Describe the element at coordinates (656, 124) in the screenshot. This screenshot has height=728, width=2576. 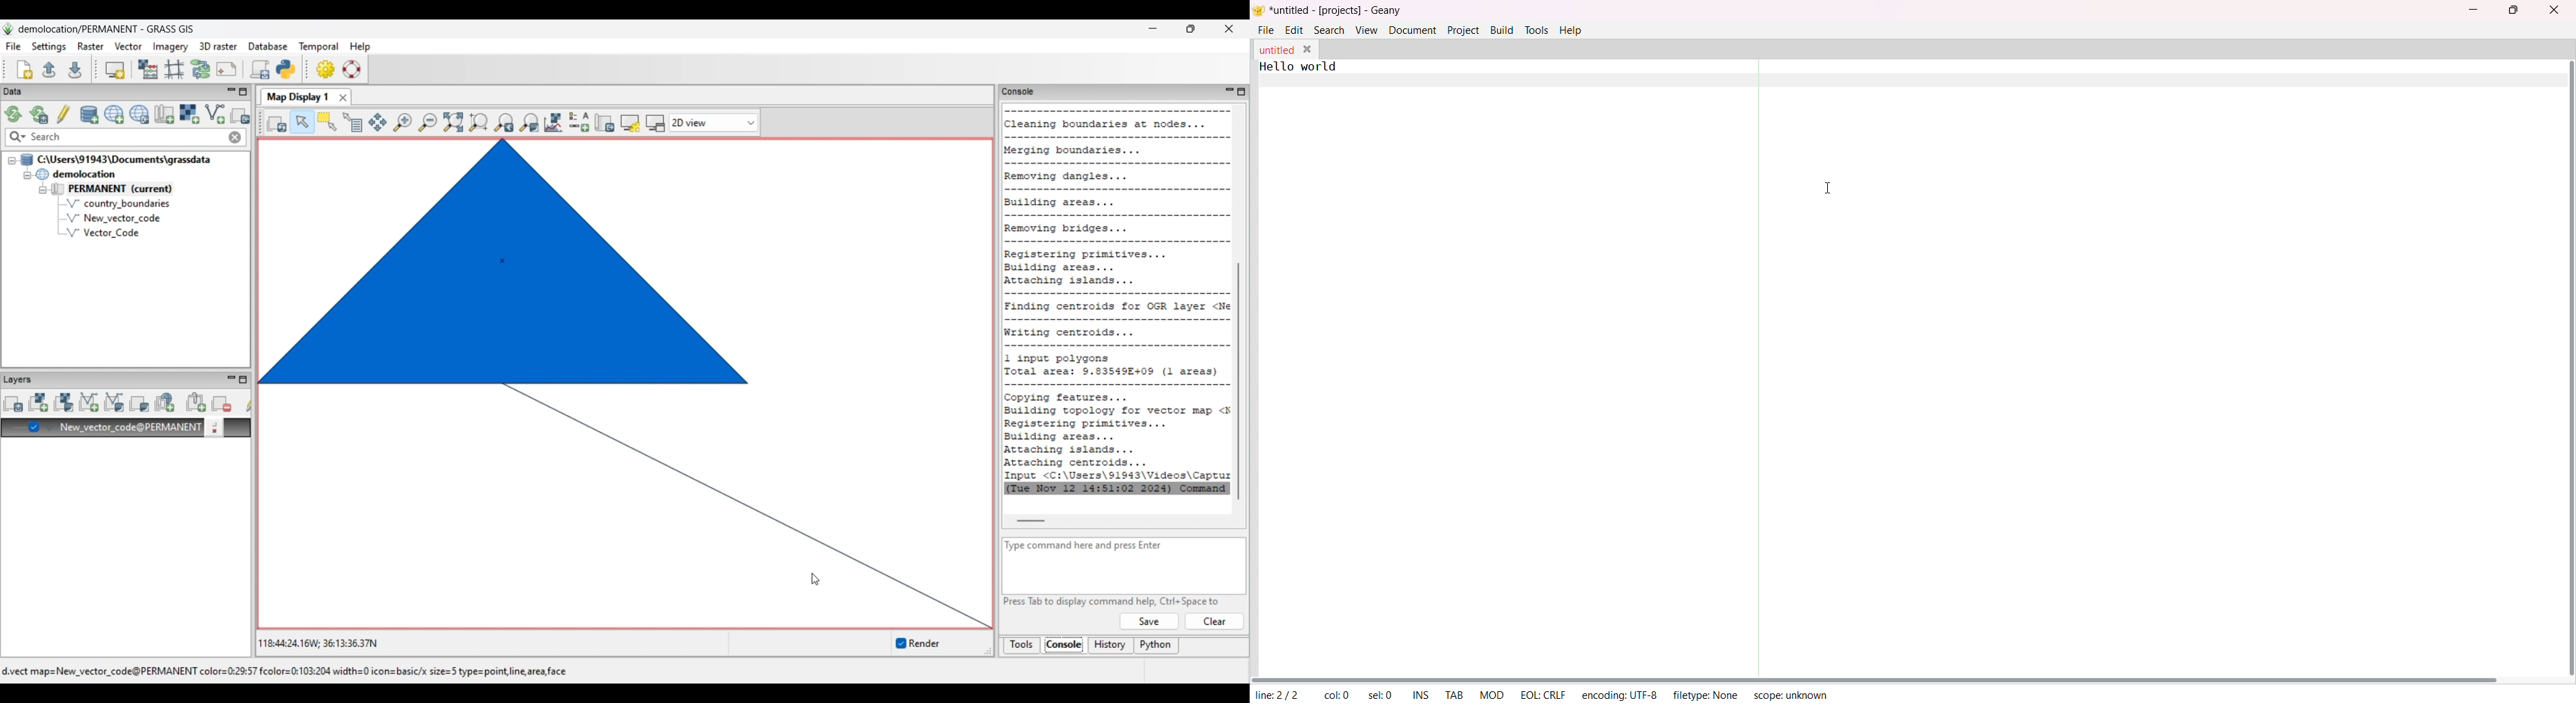
I see `(Un)dock` at that location.